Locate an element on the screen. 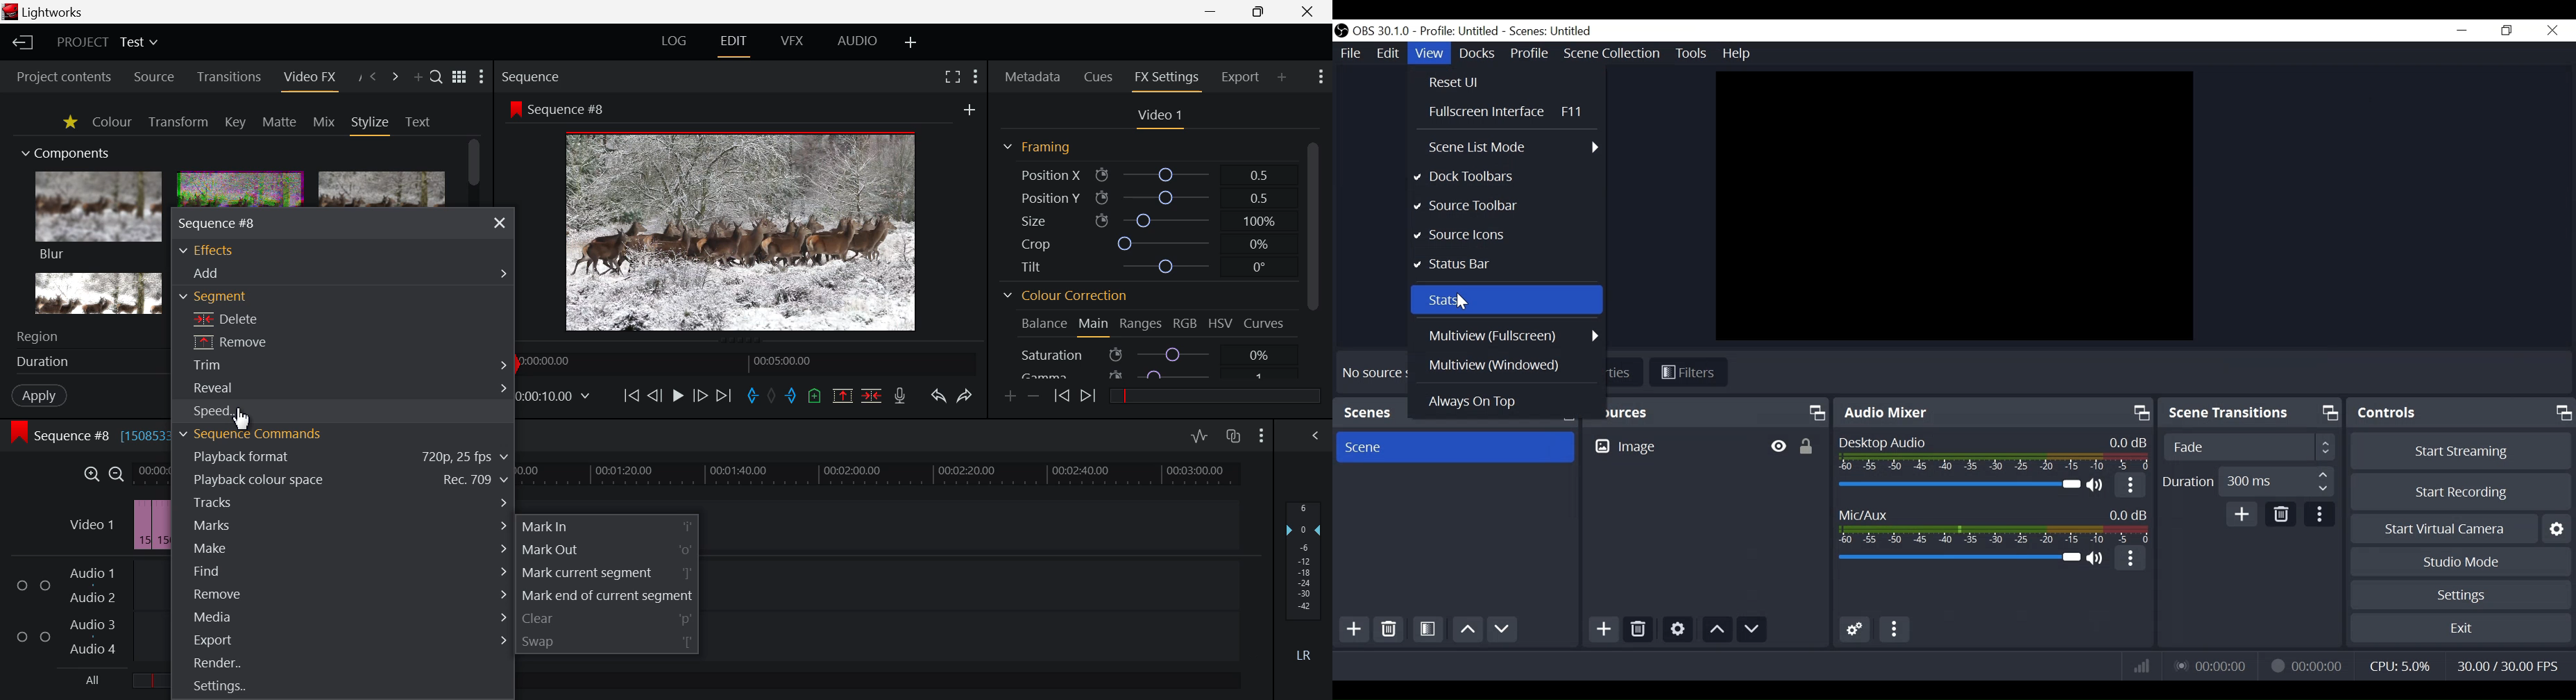  Trim is located at coordinates (347, 366).